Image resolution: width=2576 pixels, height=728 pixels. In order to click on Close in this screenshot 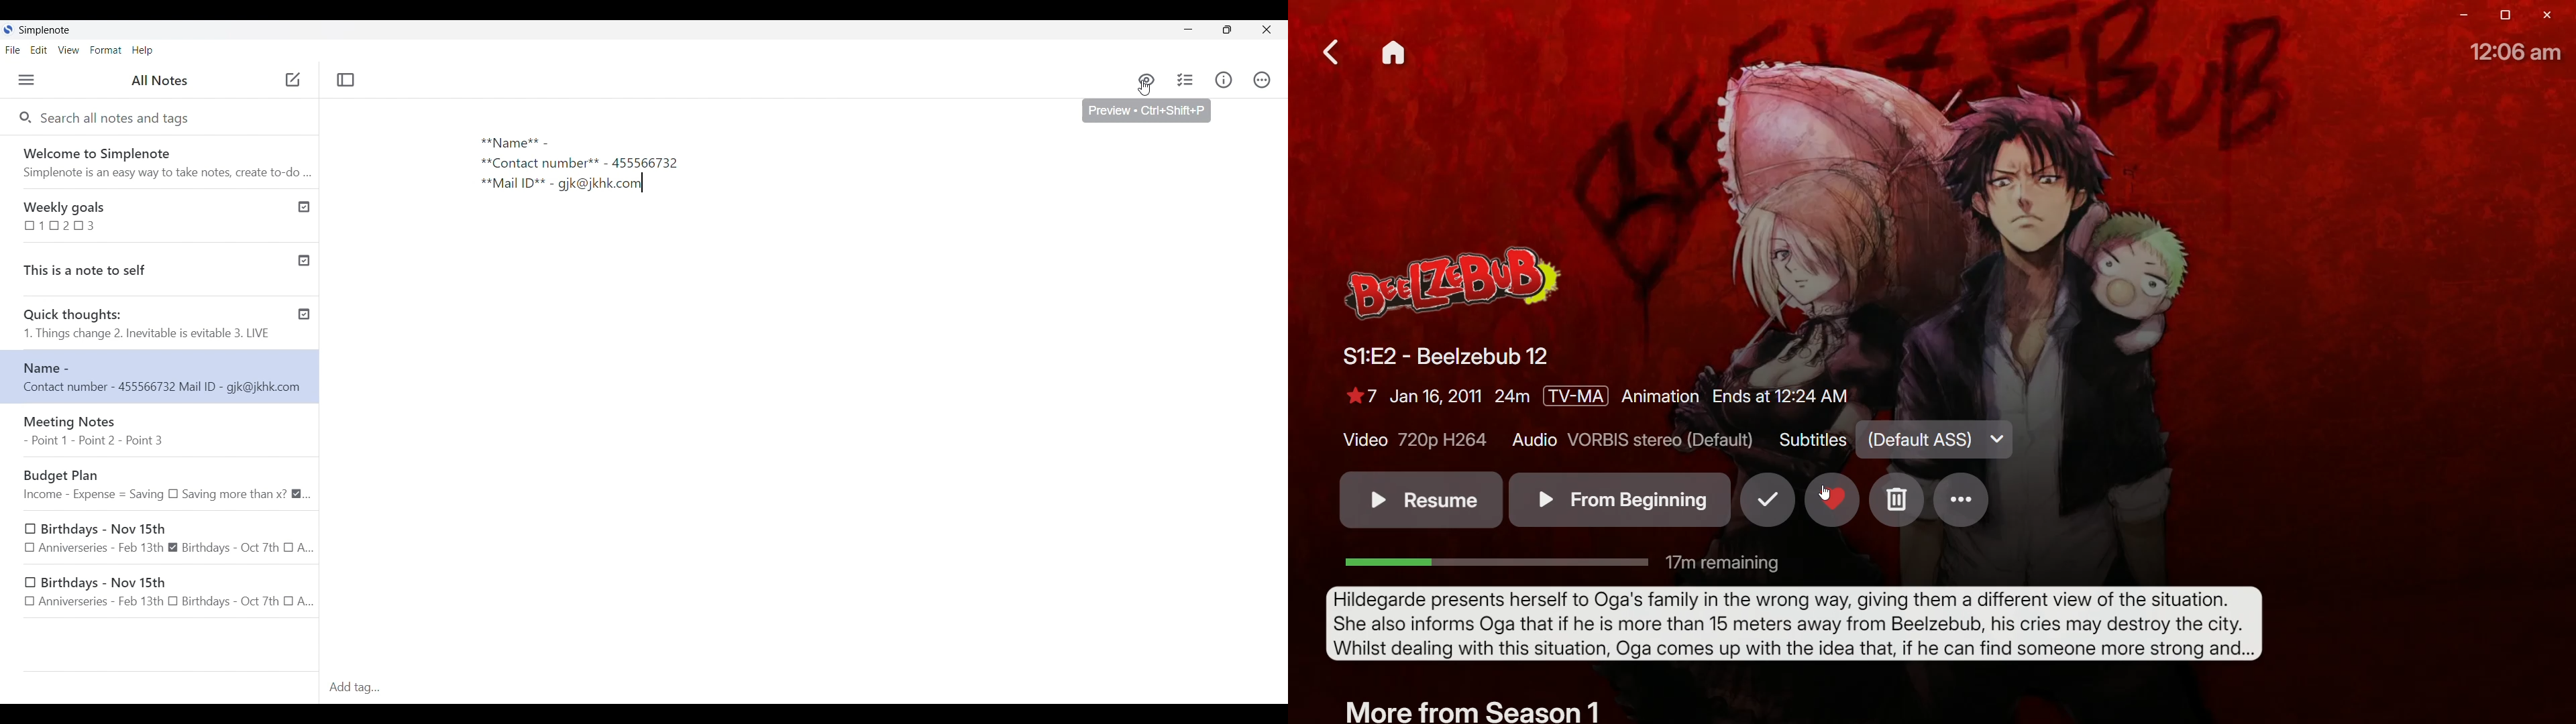, I will do `click(2549, 17)`.